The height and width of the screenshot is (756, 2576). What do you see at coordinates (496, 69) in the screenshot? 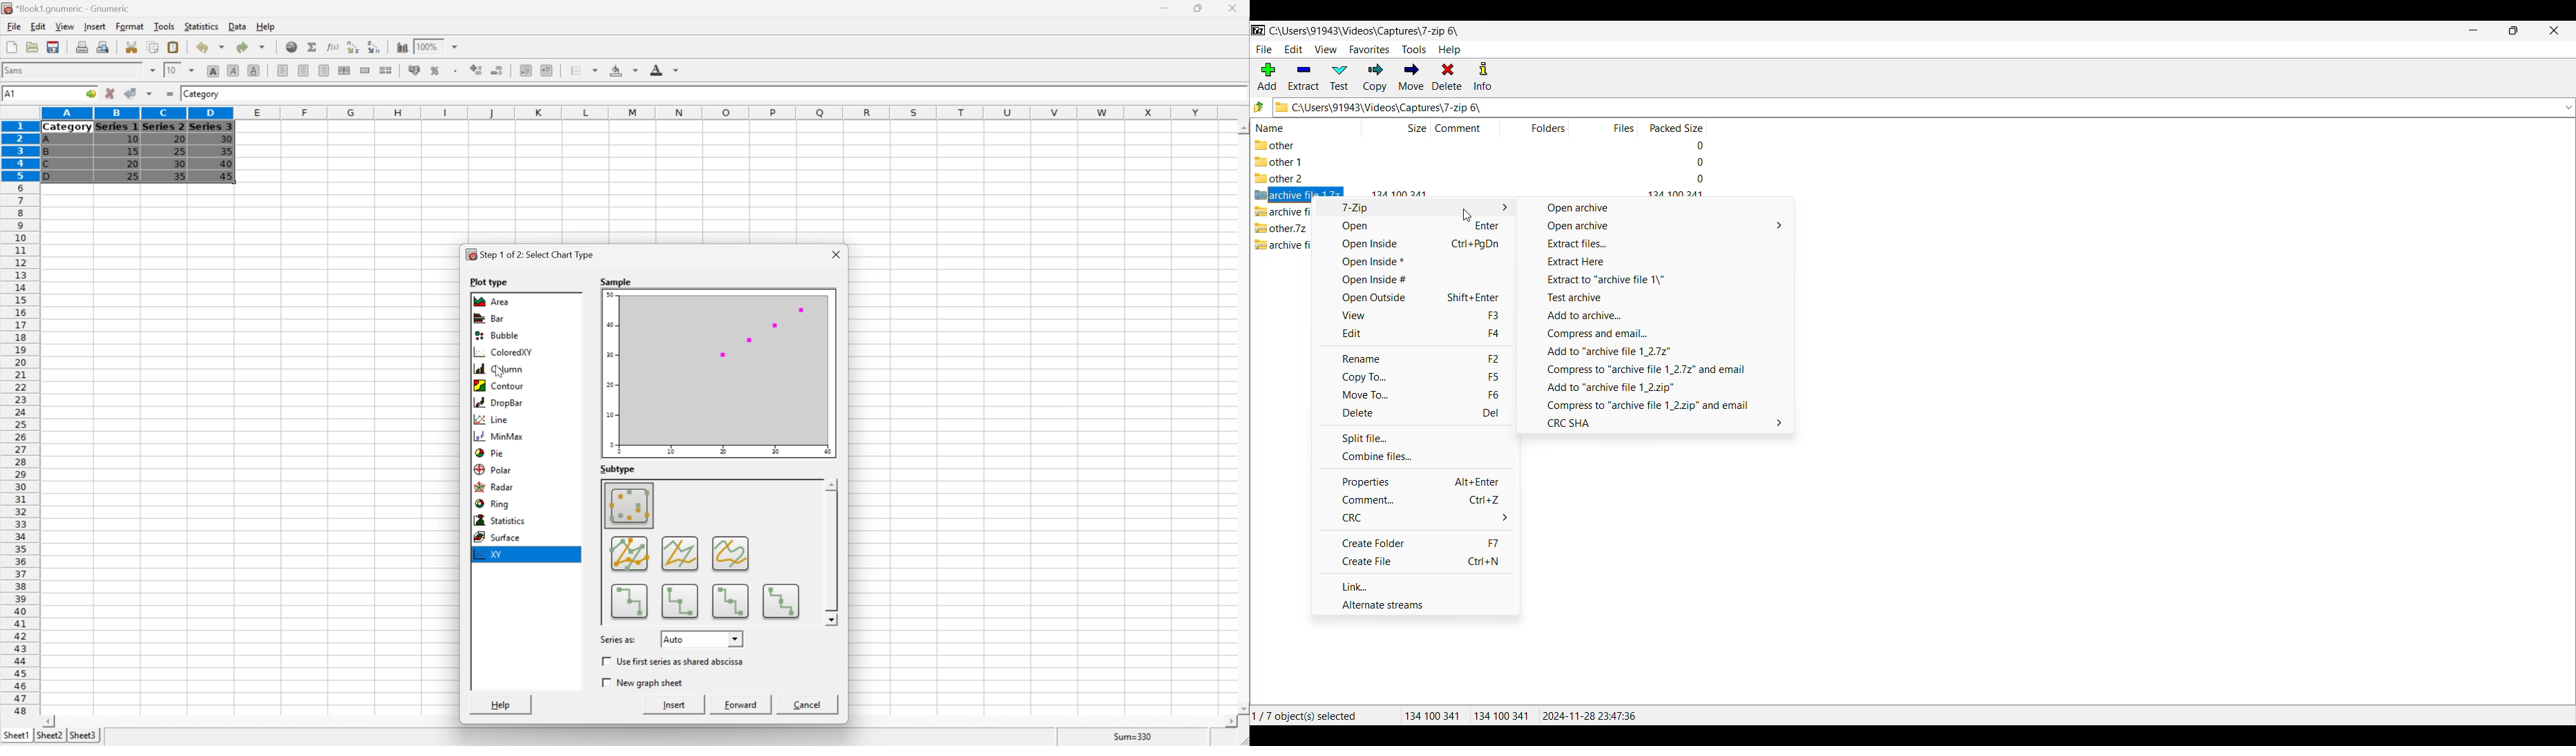
I see `Decrease the number of decimals displayed` at bounding box center [496, 69].